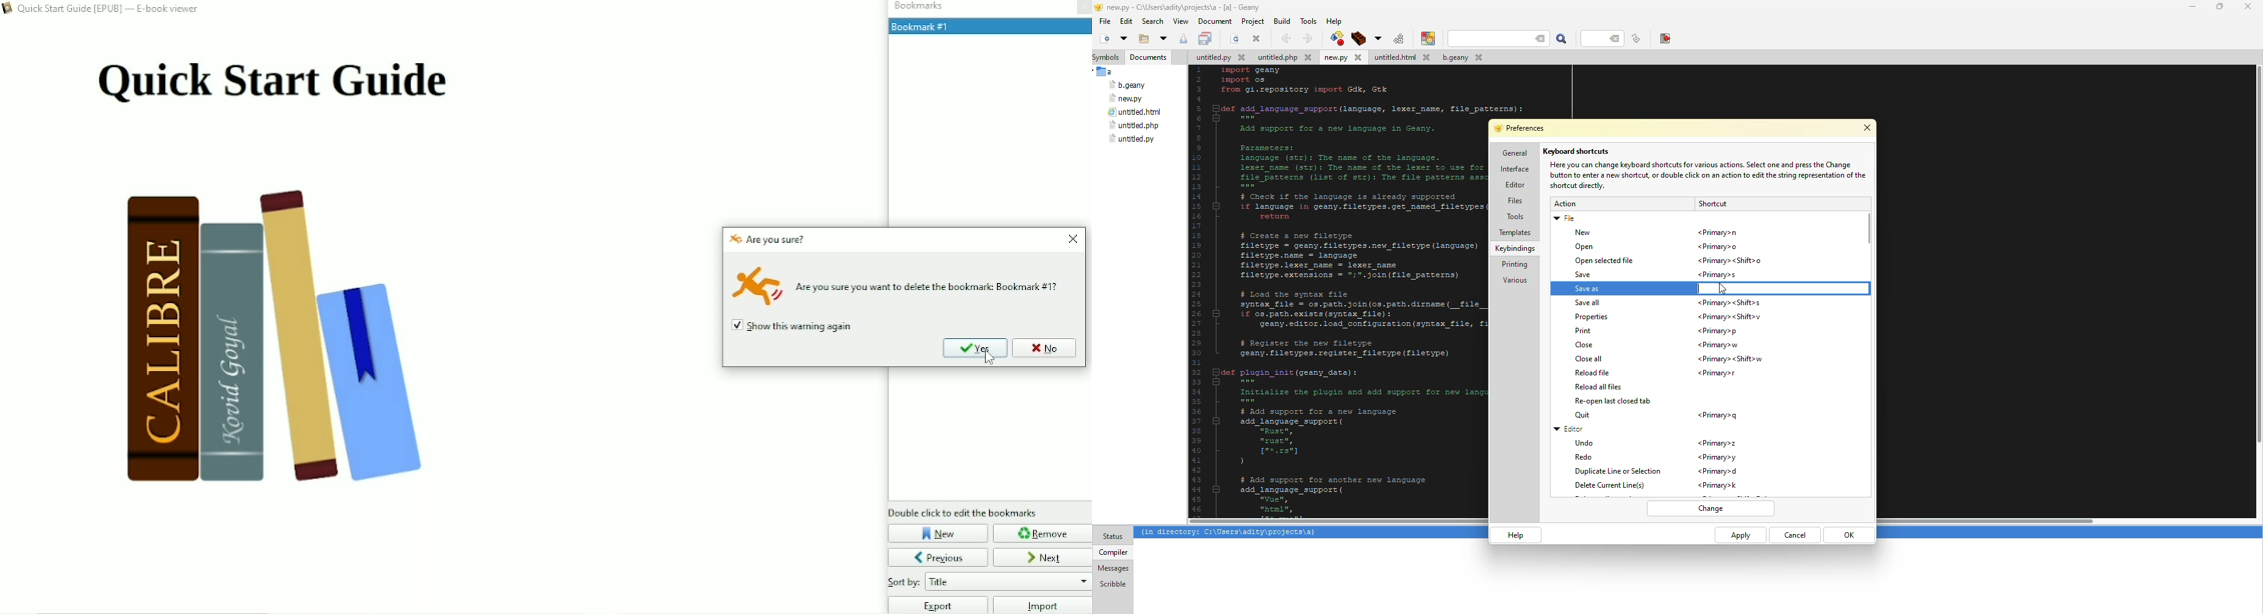 Image resolution: width=2268 pixels, height=616 pixels. What do you see at coordinates (988, 358) in the screenshot?
I see `cursor` at bounding box center [988, 358].